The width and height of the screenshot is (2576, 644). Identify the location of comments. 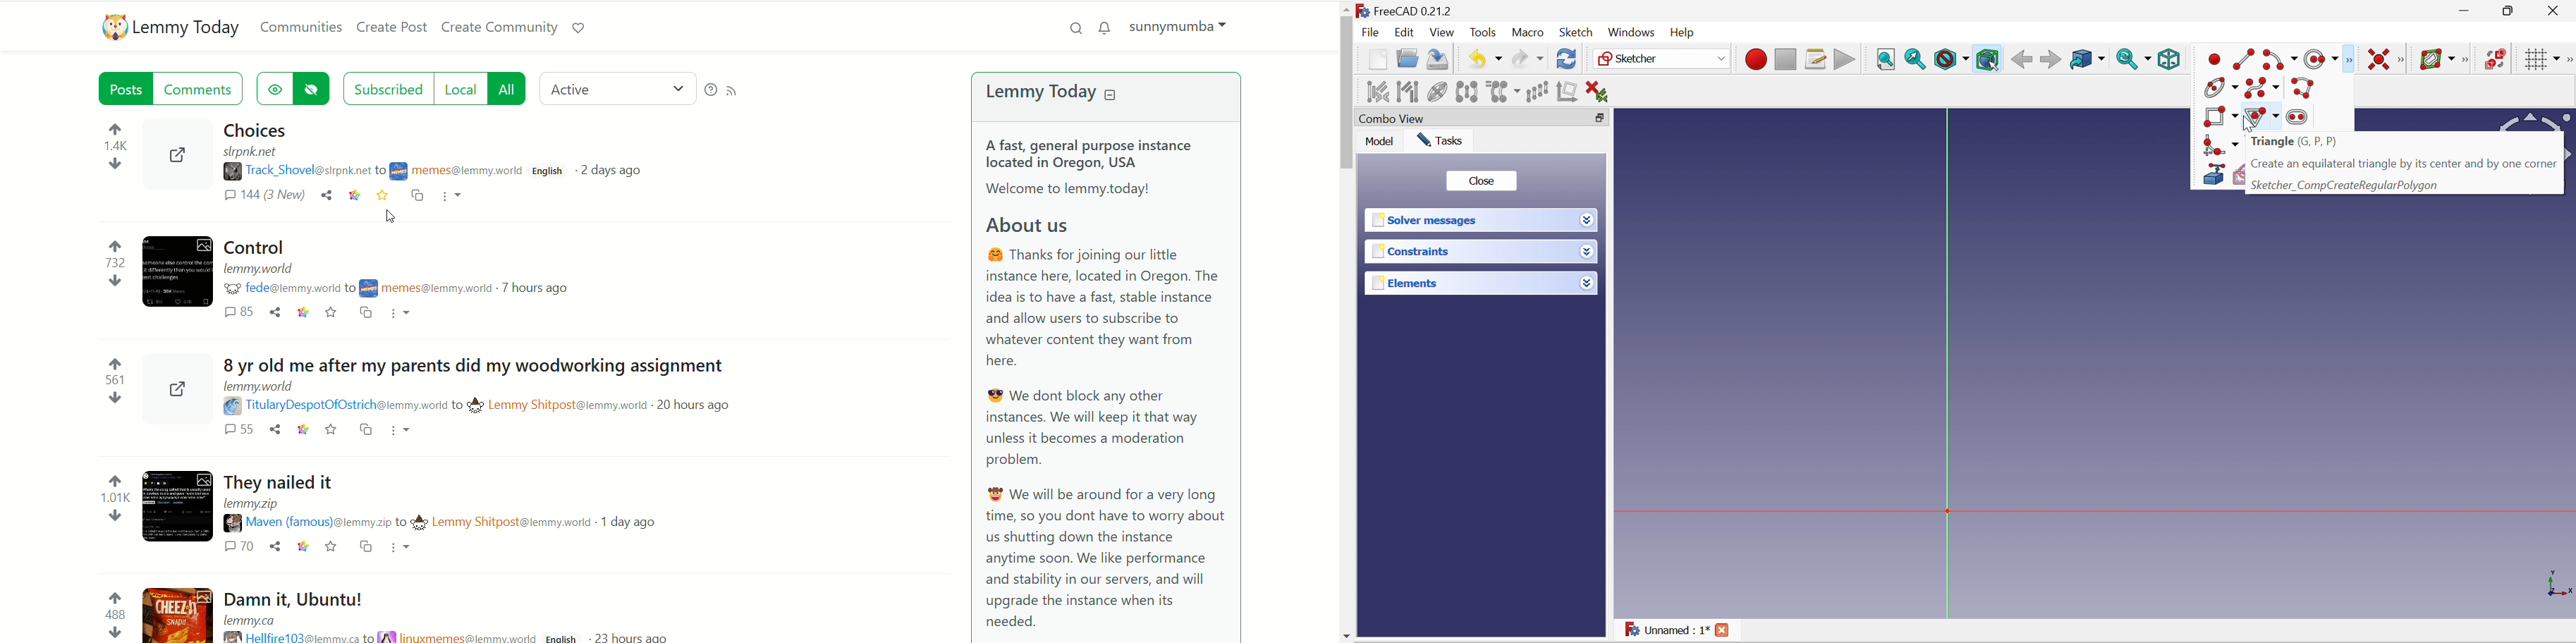
(202, 91).